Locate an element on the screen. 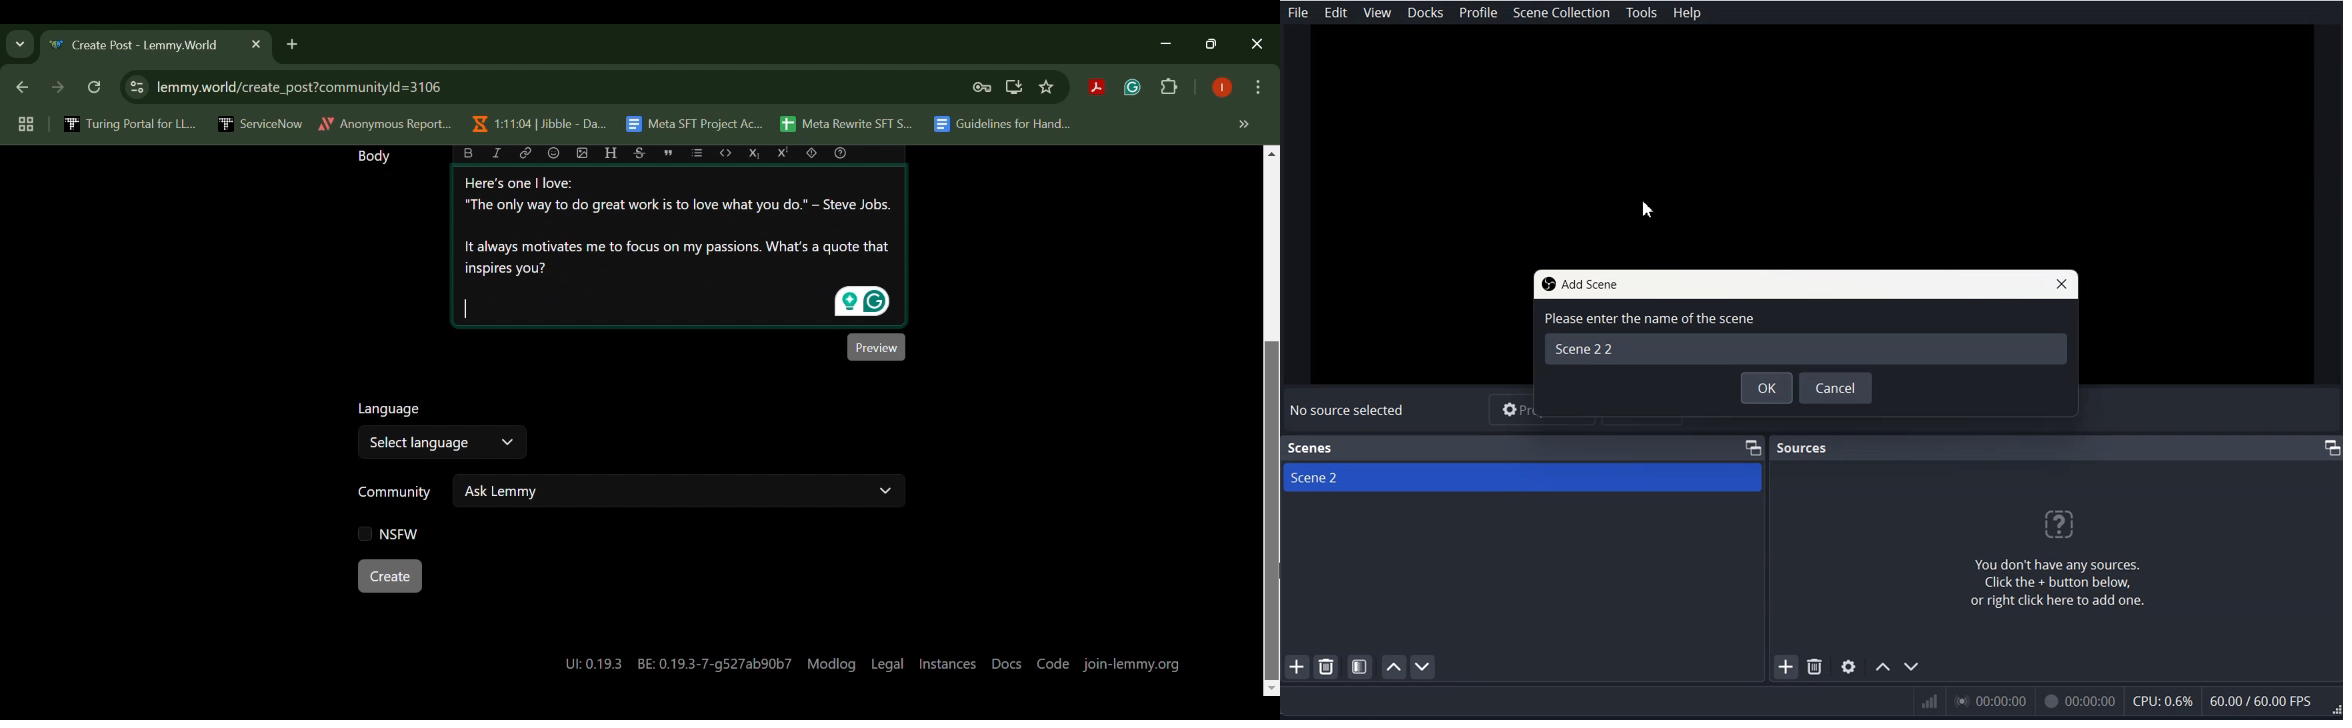  upload image is located at coordinates (581, 153).